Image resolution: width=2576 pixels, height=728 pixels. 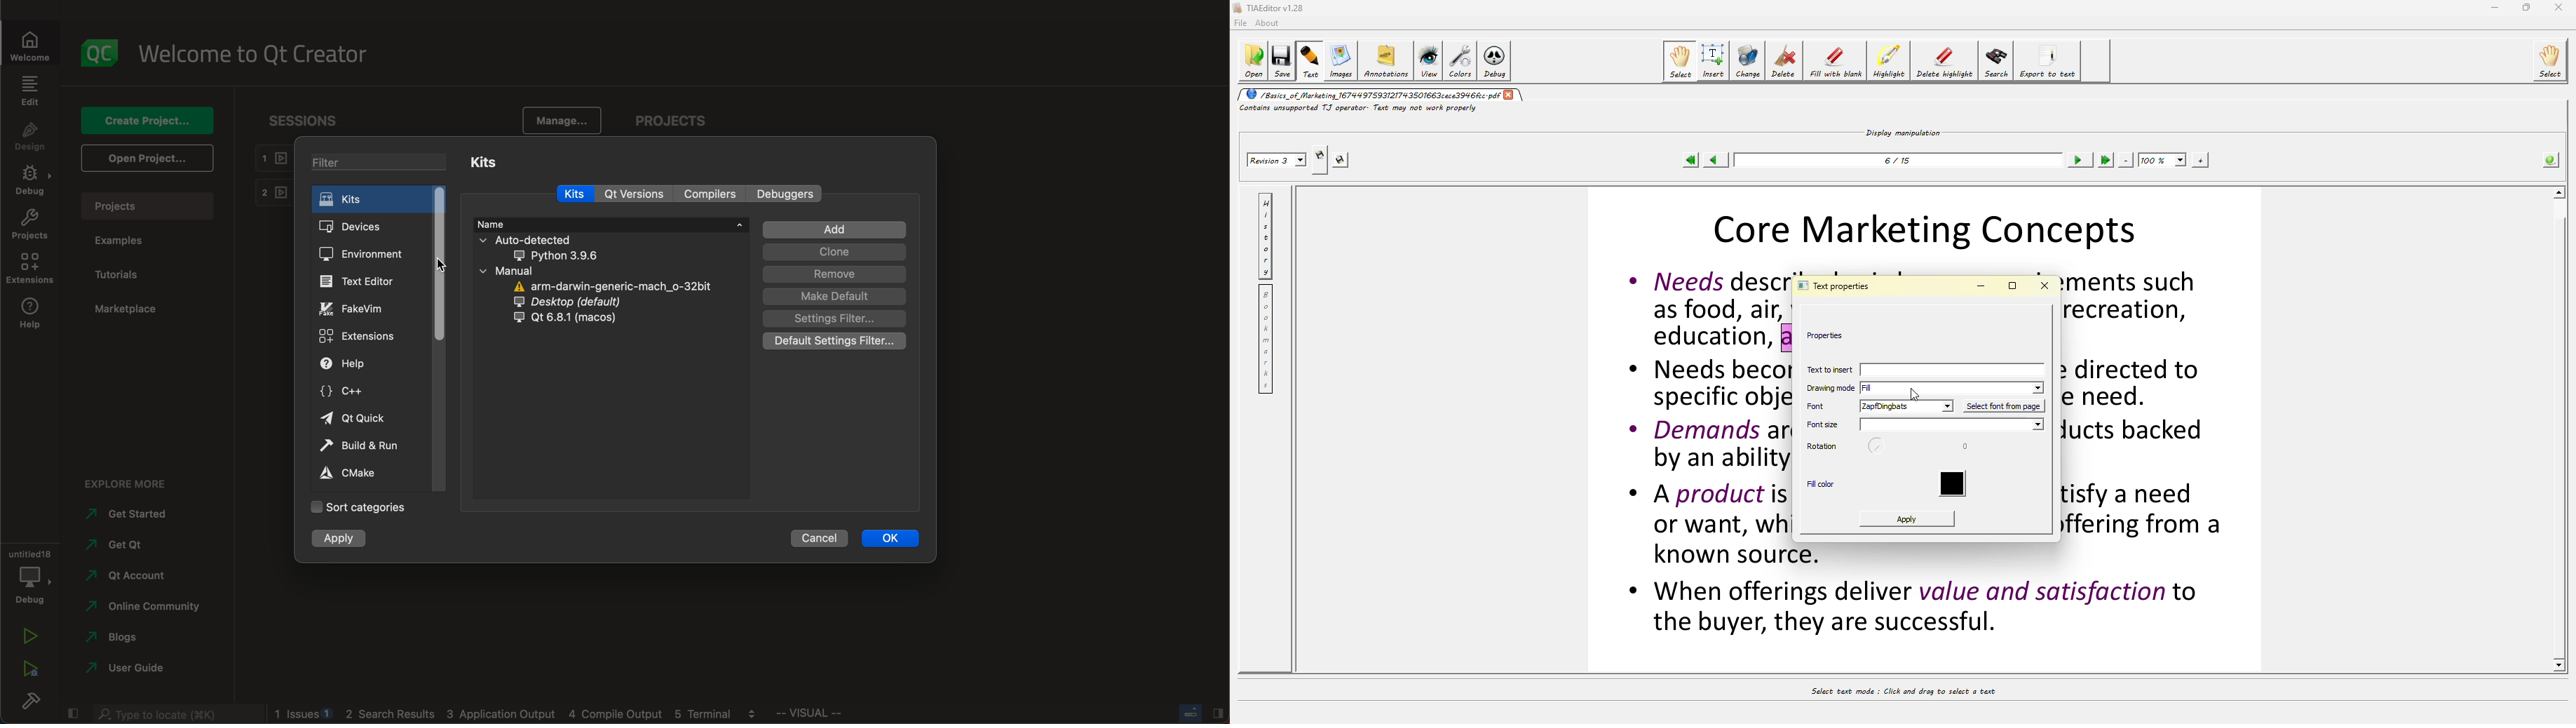 I want to click on close slidebar, so click(x=1196, y=714).